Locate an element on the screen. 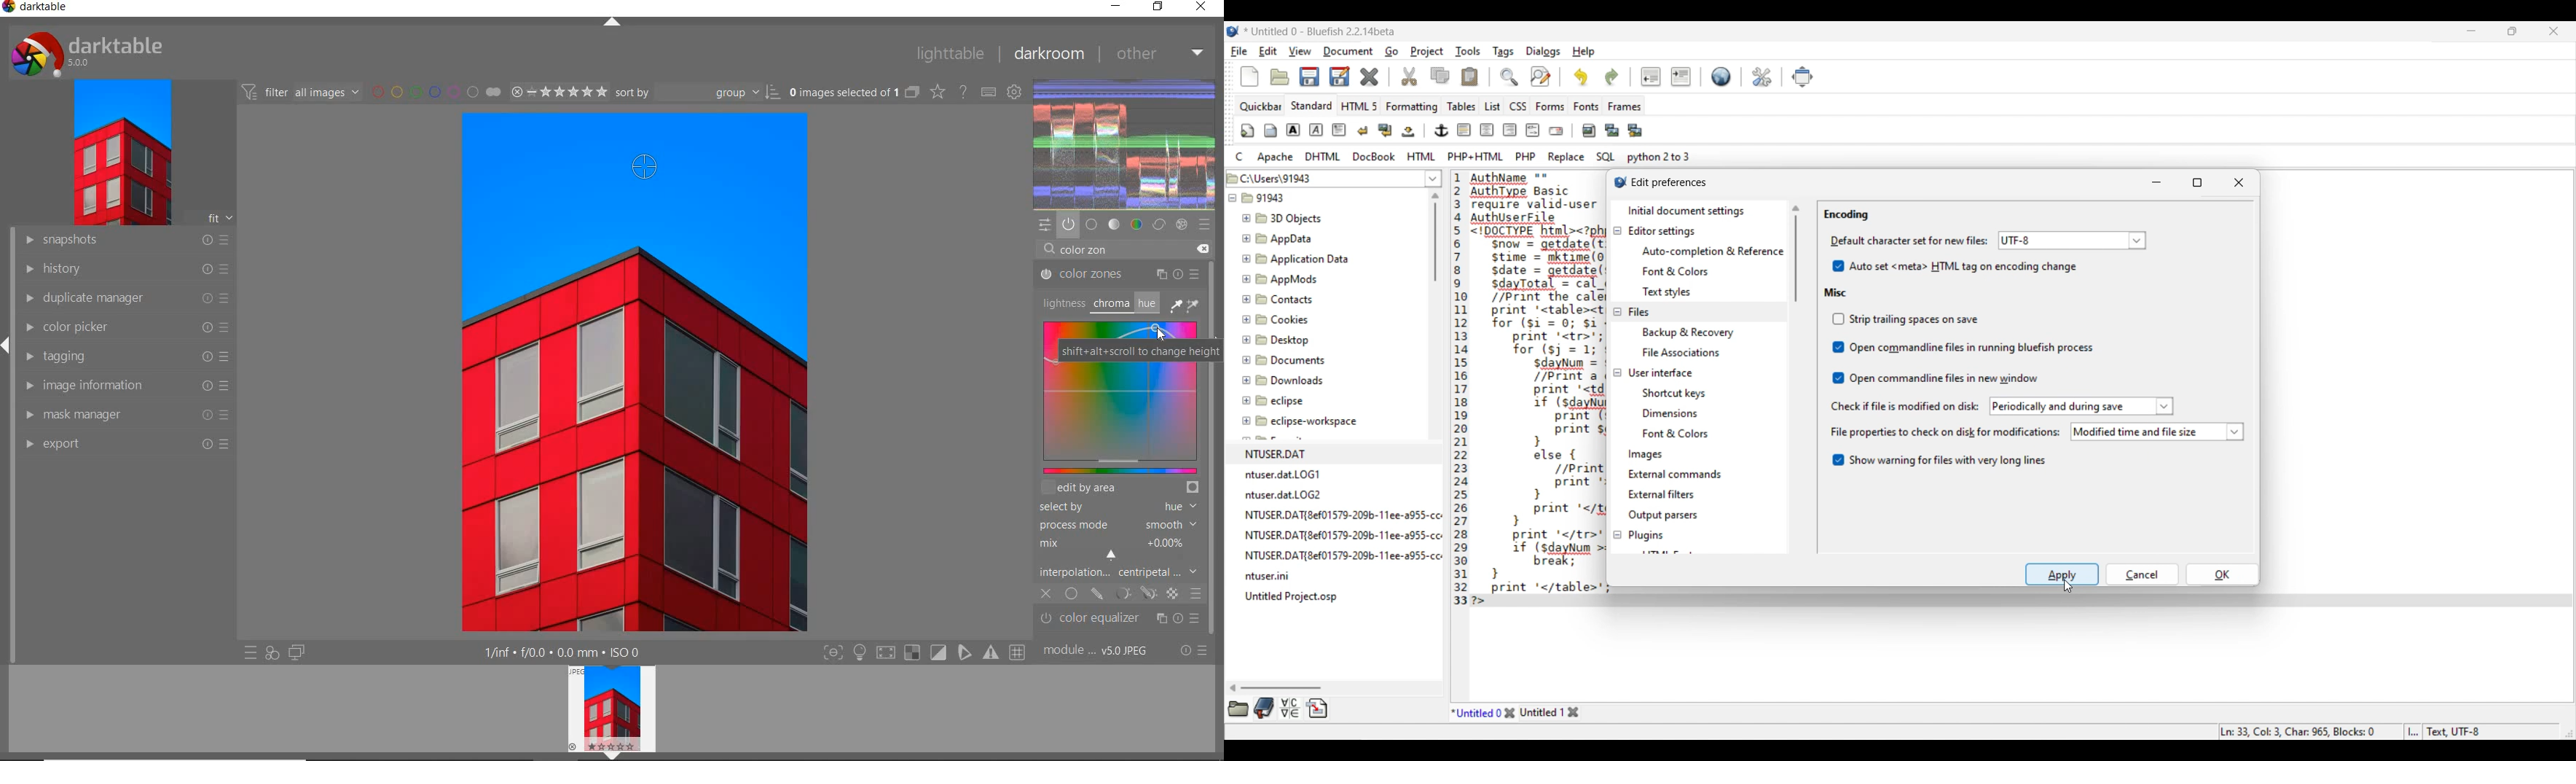 The image size is (2576, 784). PROCESS MODE is located at coordinates (1116, 524).